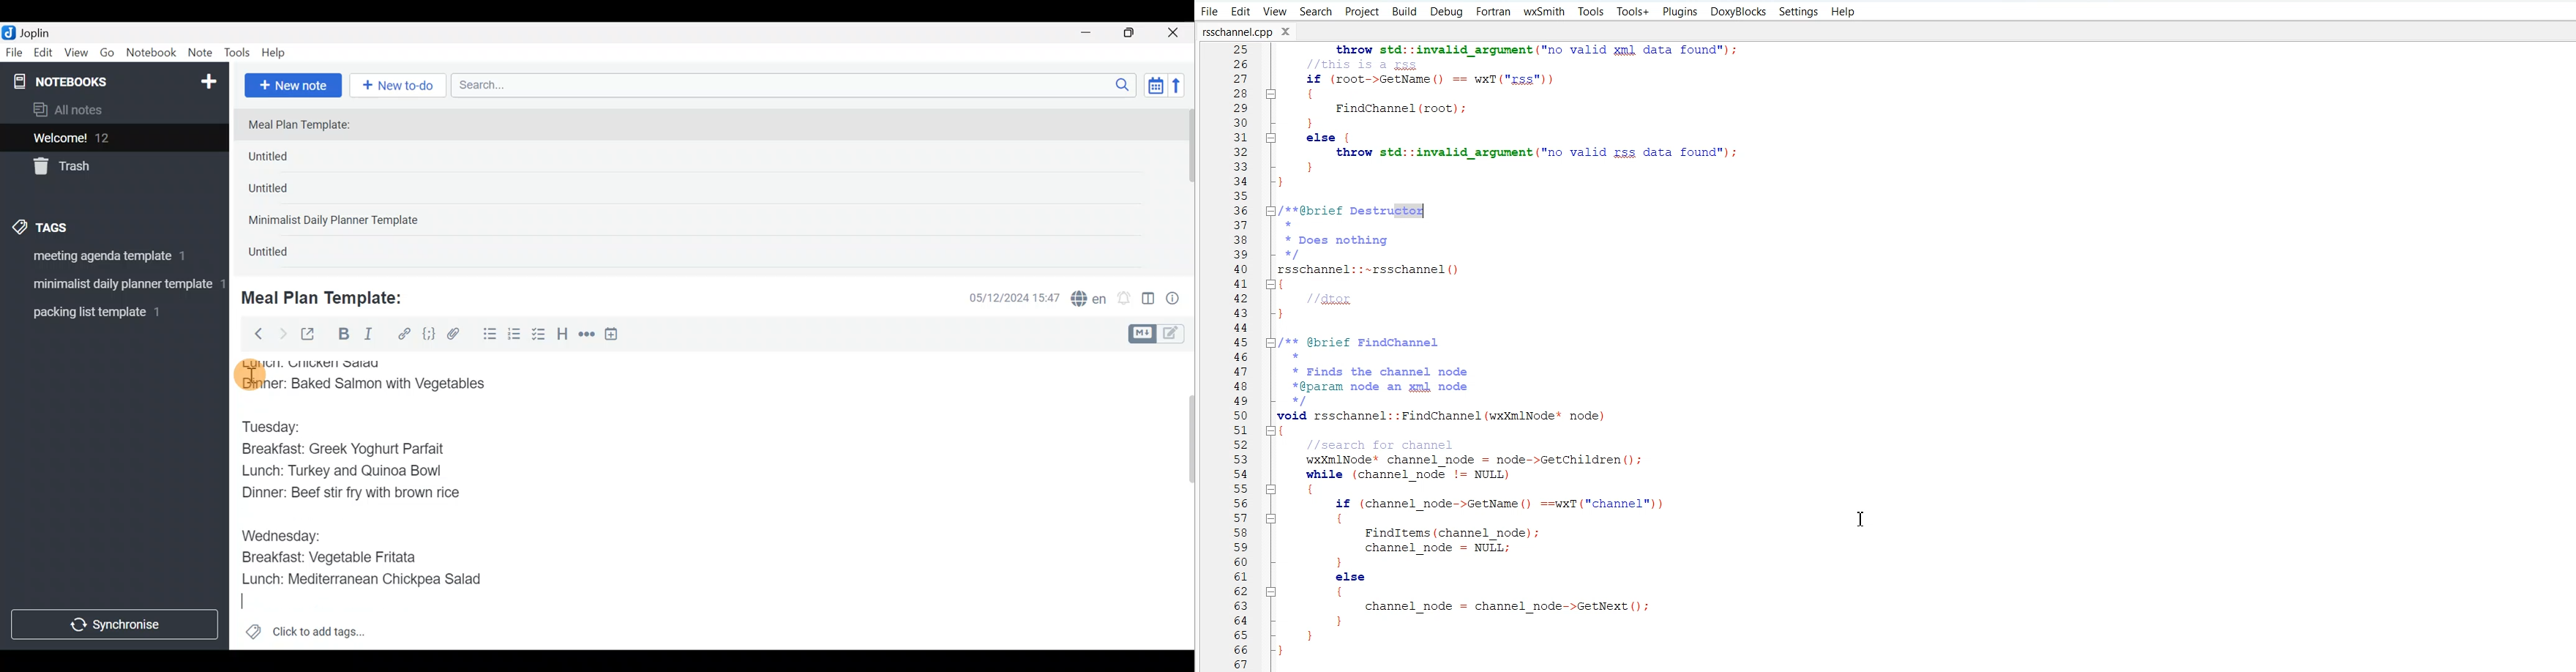 The height and width of the screenshot is (672, 2576). What do you see at coordinates (1155, 86) in the screenshot?
I see `Toggle sort order` at bounding box center [1155, 86].